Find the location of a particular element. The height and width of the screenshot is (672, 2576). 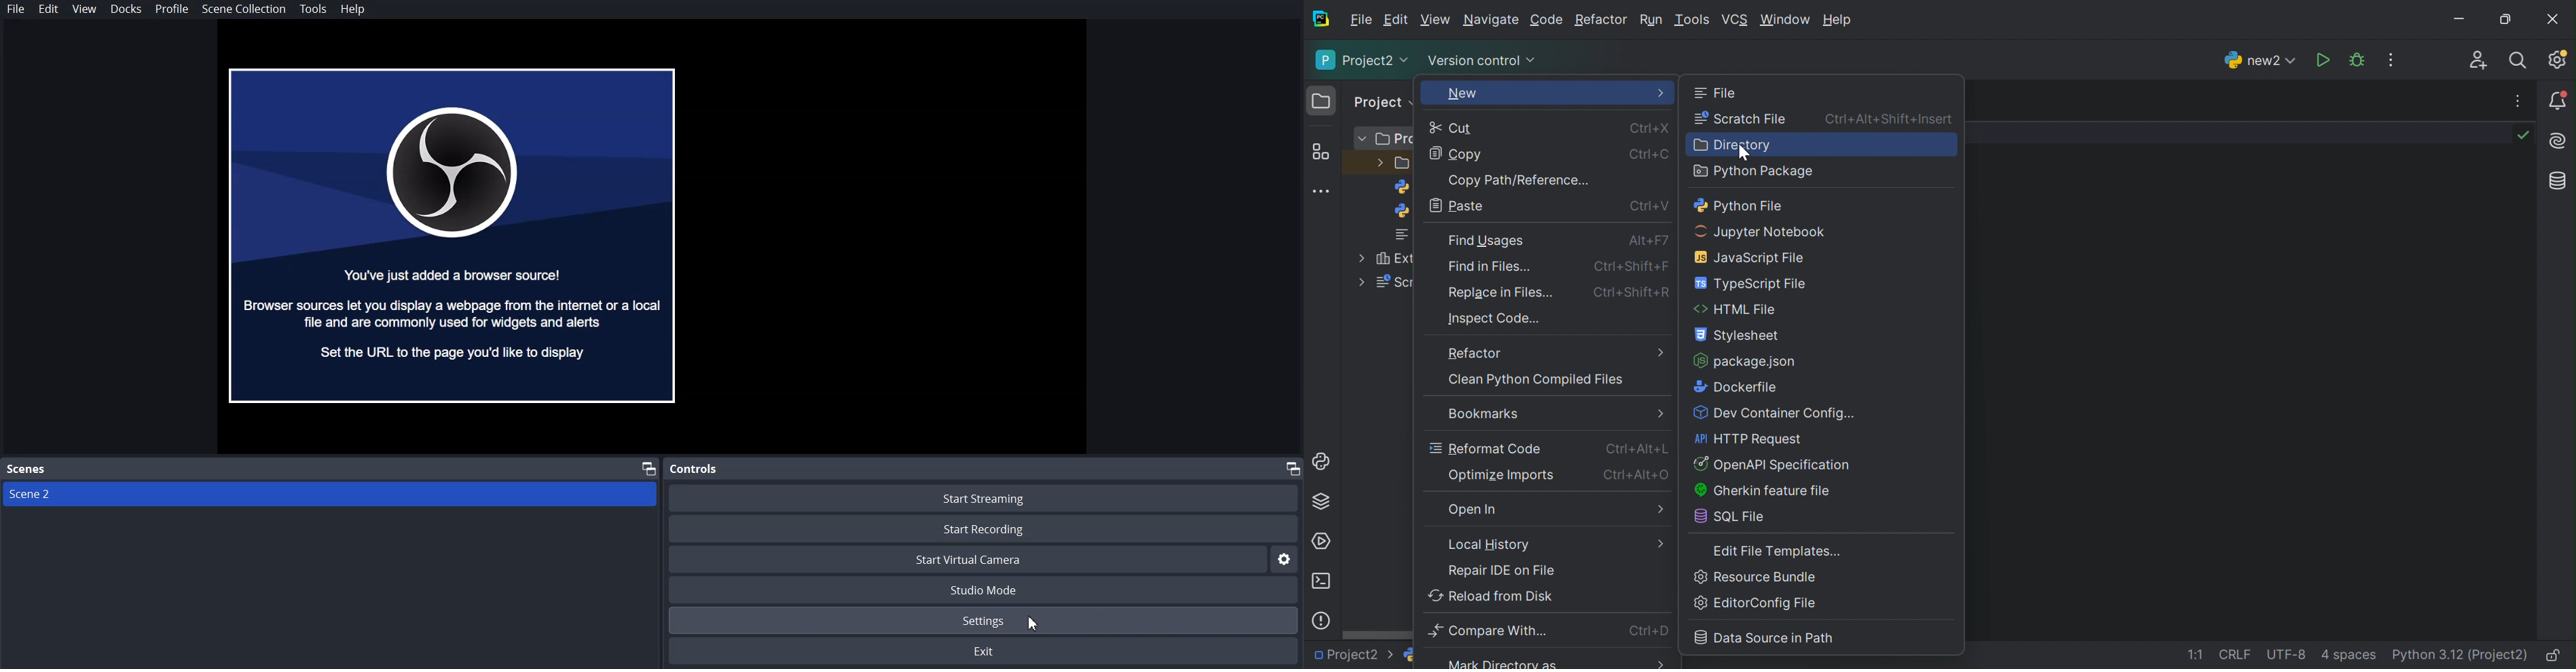

Maximize is located at coordinates (648, 467).